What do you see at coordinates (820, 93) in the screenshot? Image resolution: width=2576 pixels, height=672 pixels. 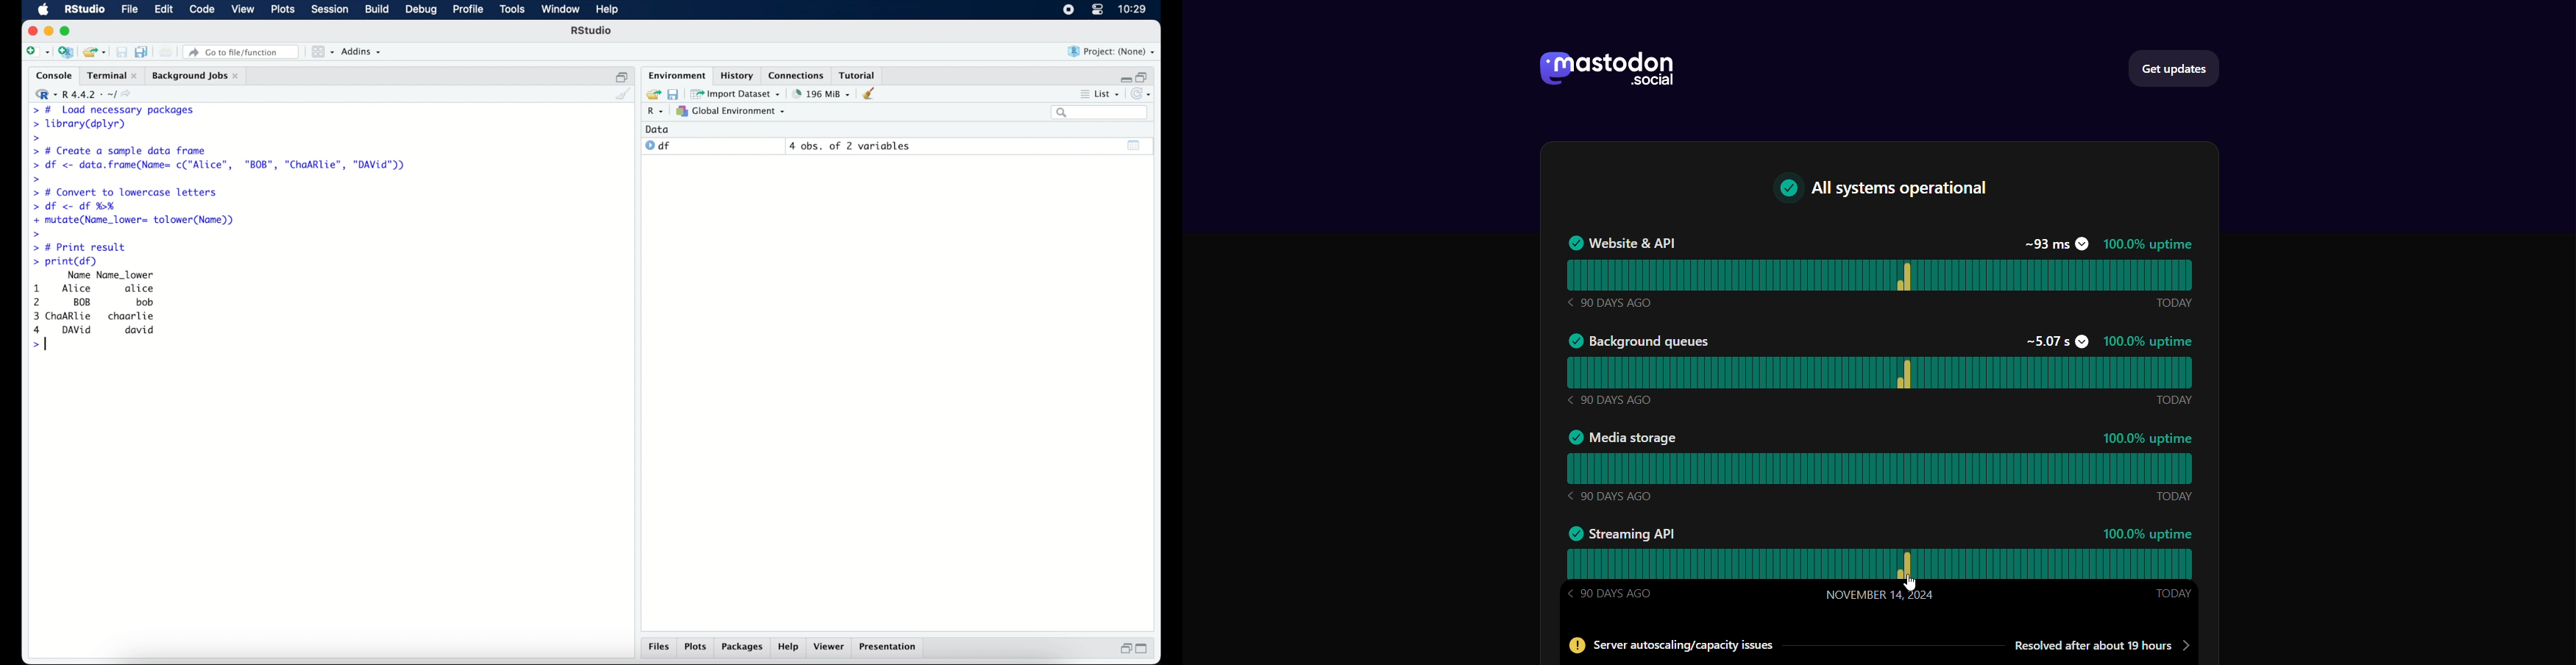 I see `195 MB` at bounding box center [820, 93].